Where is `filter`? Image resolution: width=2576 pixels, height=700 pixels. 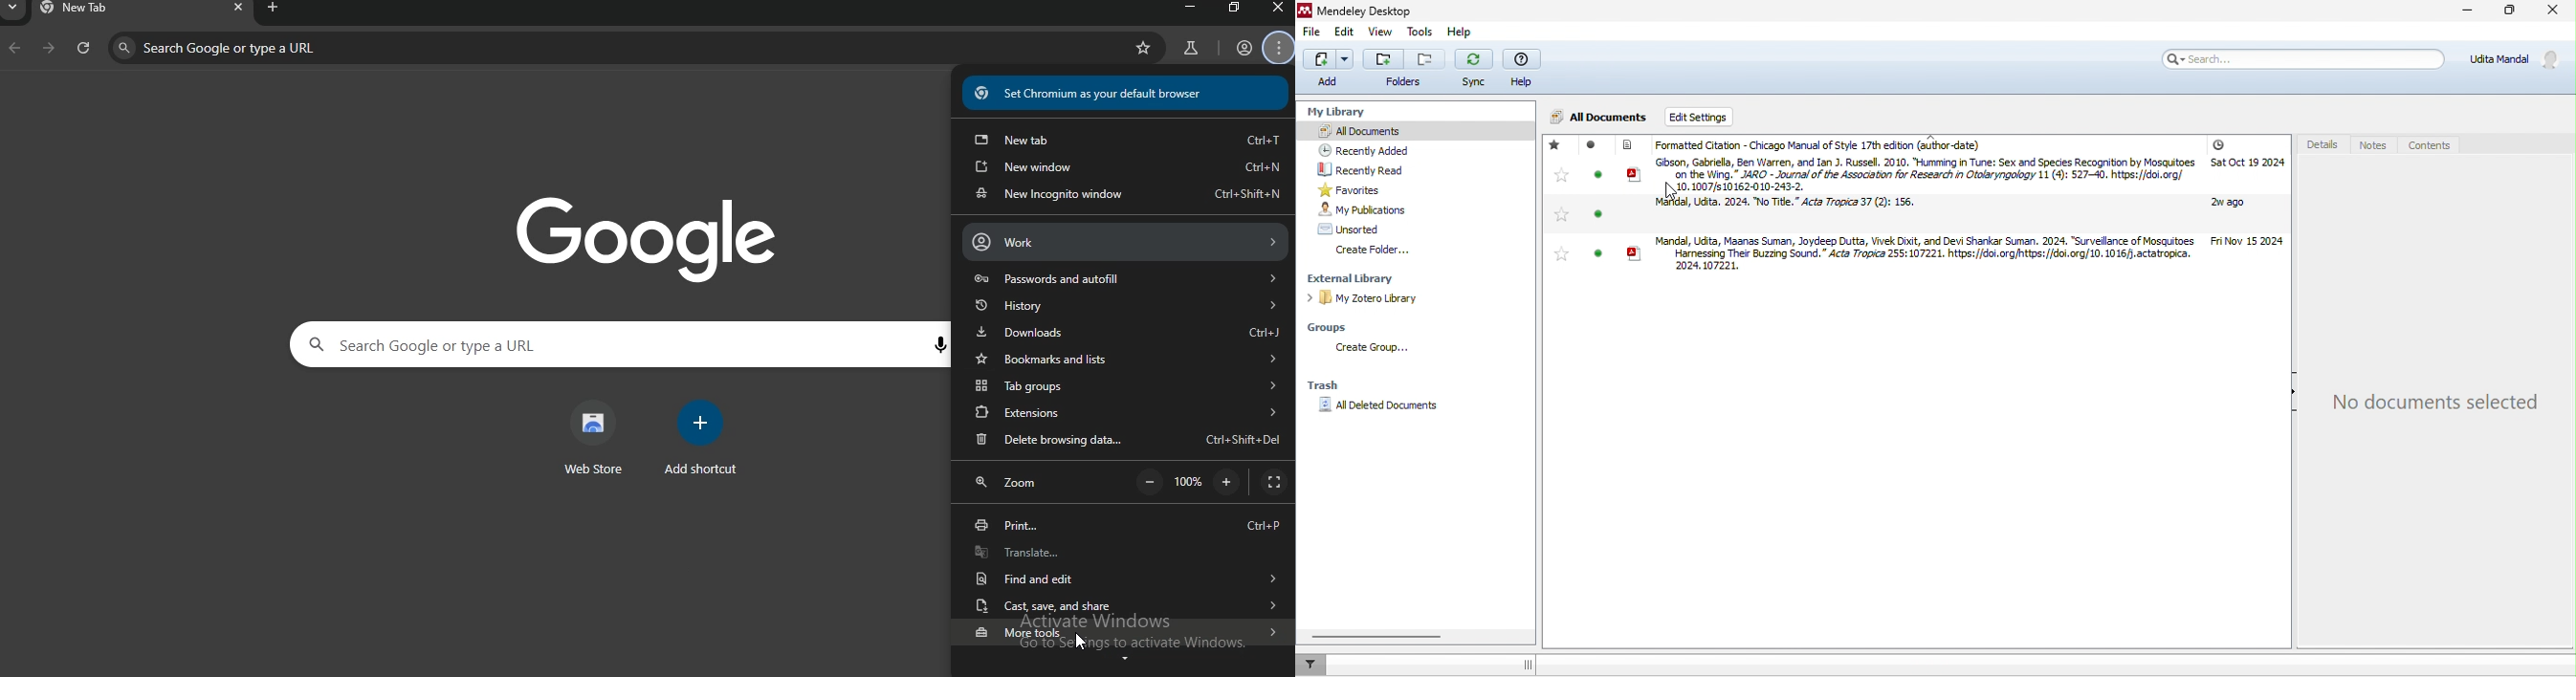
filter is located at coordinates (1316, 665).